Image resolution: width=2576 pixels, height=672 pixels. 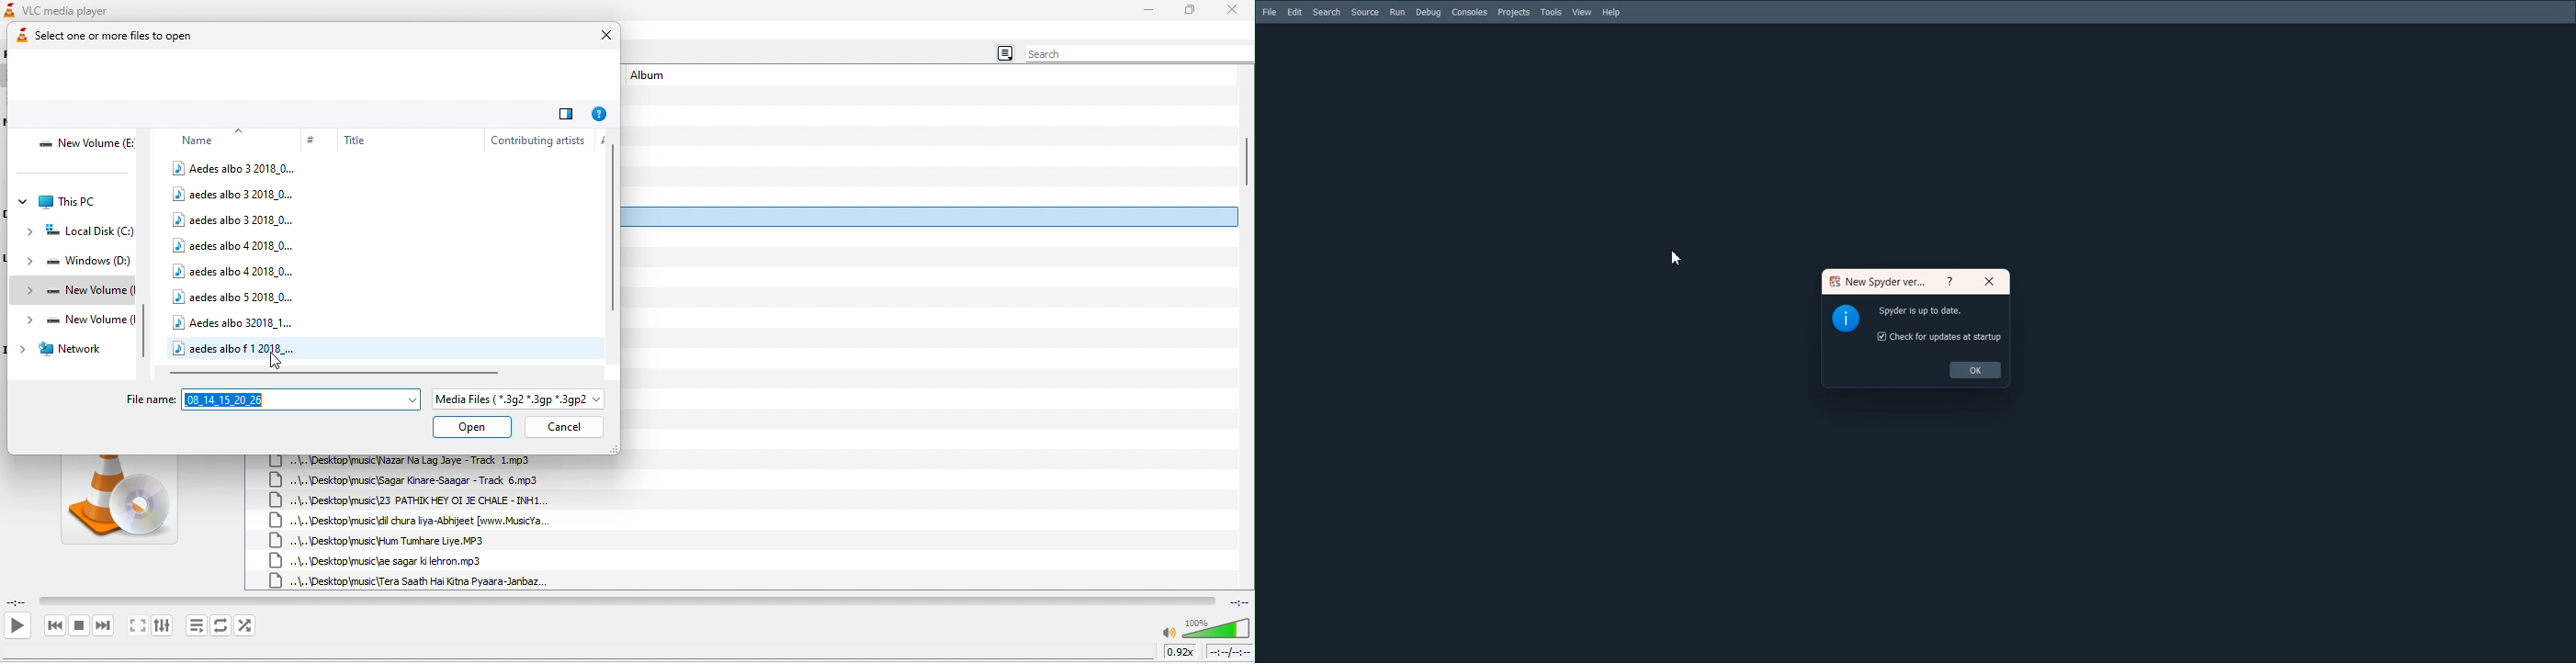 I want to click on open, so click(x=472, y=428).